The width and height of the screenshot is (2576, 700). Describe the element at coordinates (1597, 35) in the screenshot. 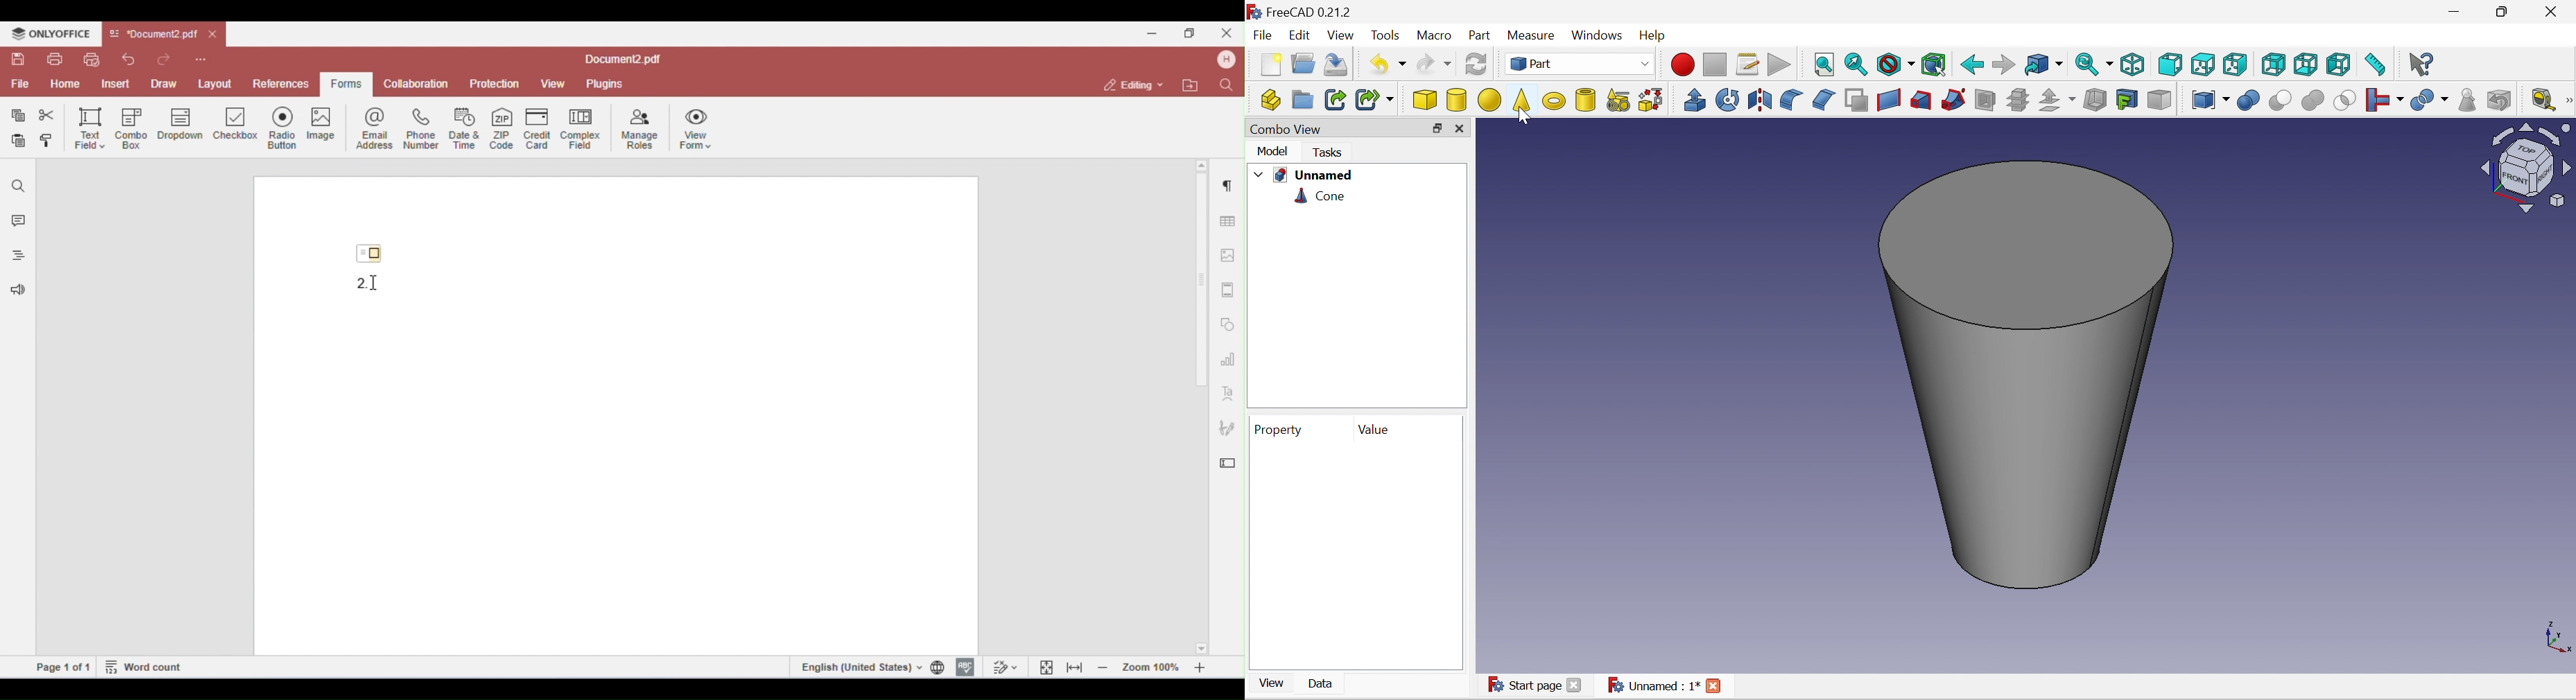

I see `Windows` at that location.